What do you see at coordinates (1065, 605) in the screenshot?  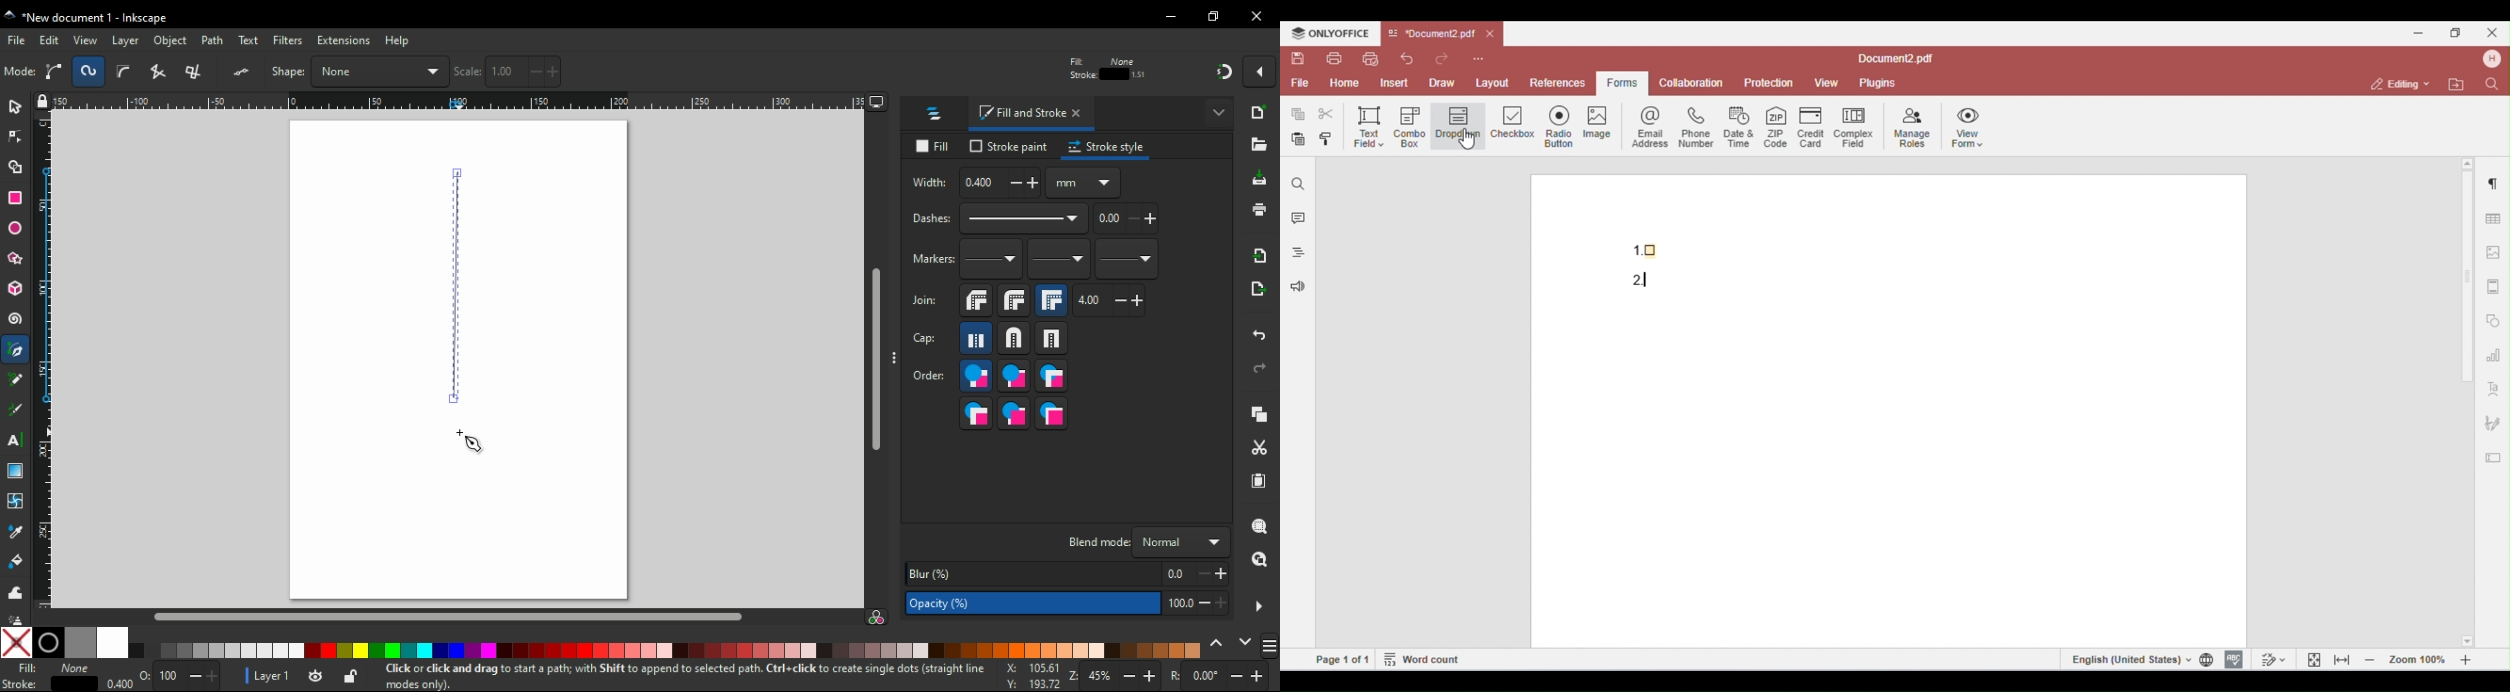 I see `opacity` at bounding box center [1065, 605].